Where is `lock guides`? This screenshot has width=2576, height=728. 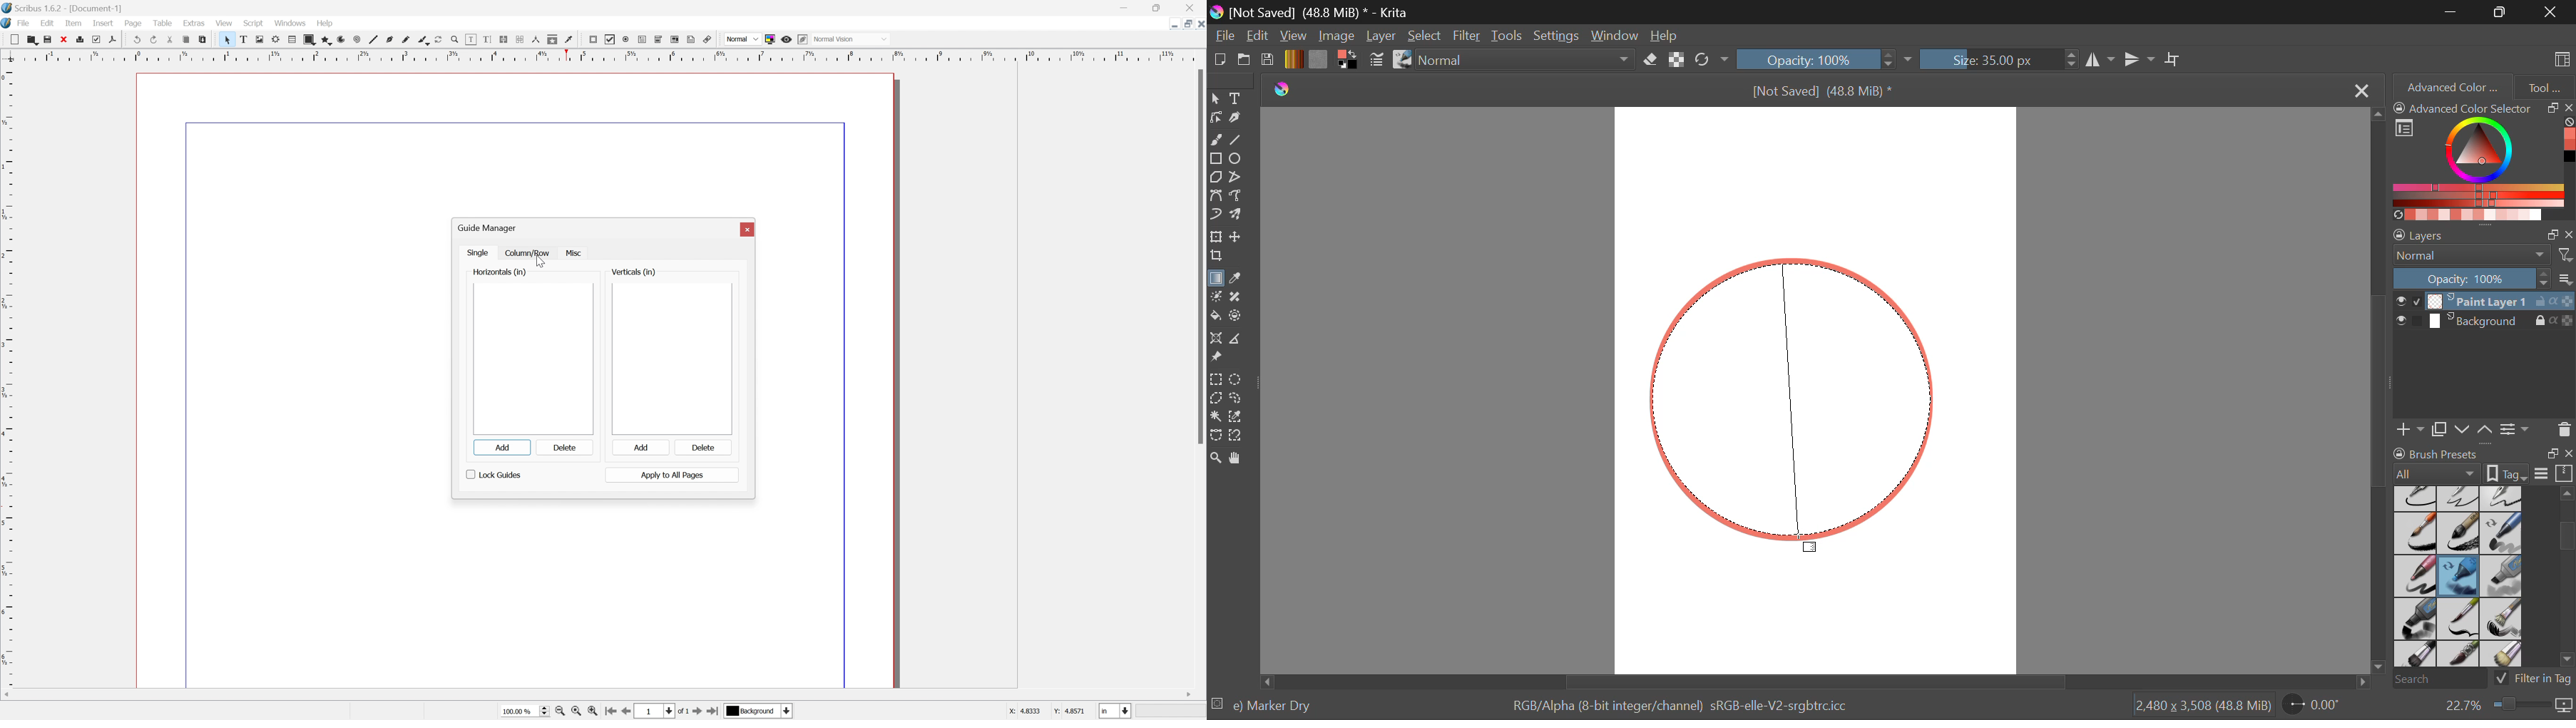 lock guides is located at coordinates (495, 476).